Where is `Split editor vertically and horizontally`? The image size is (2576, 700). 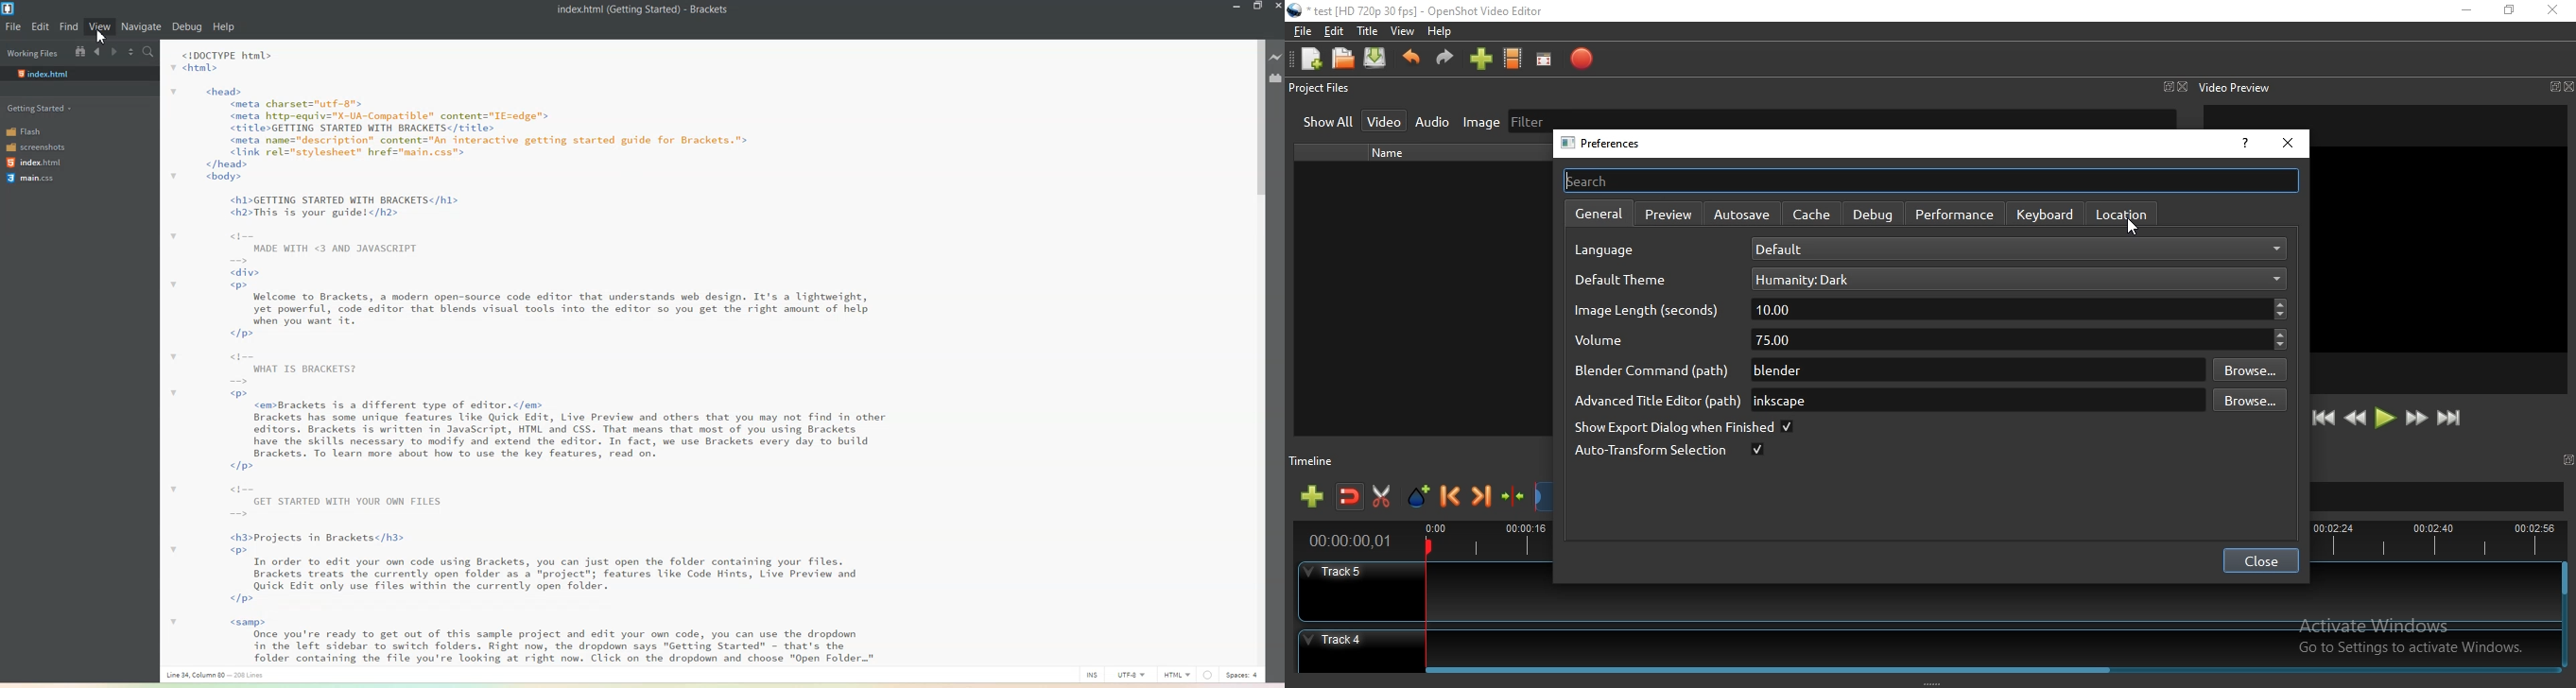 Split editor vertically and horizontally is located at coordinates (133, 52).